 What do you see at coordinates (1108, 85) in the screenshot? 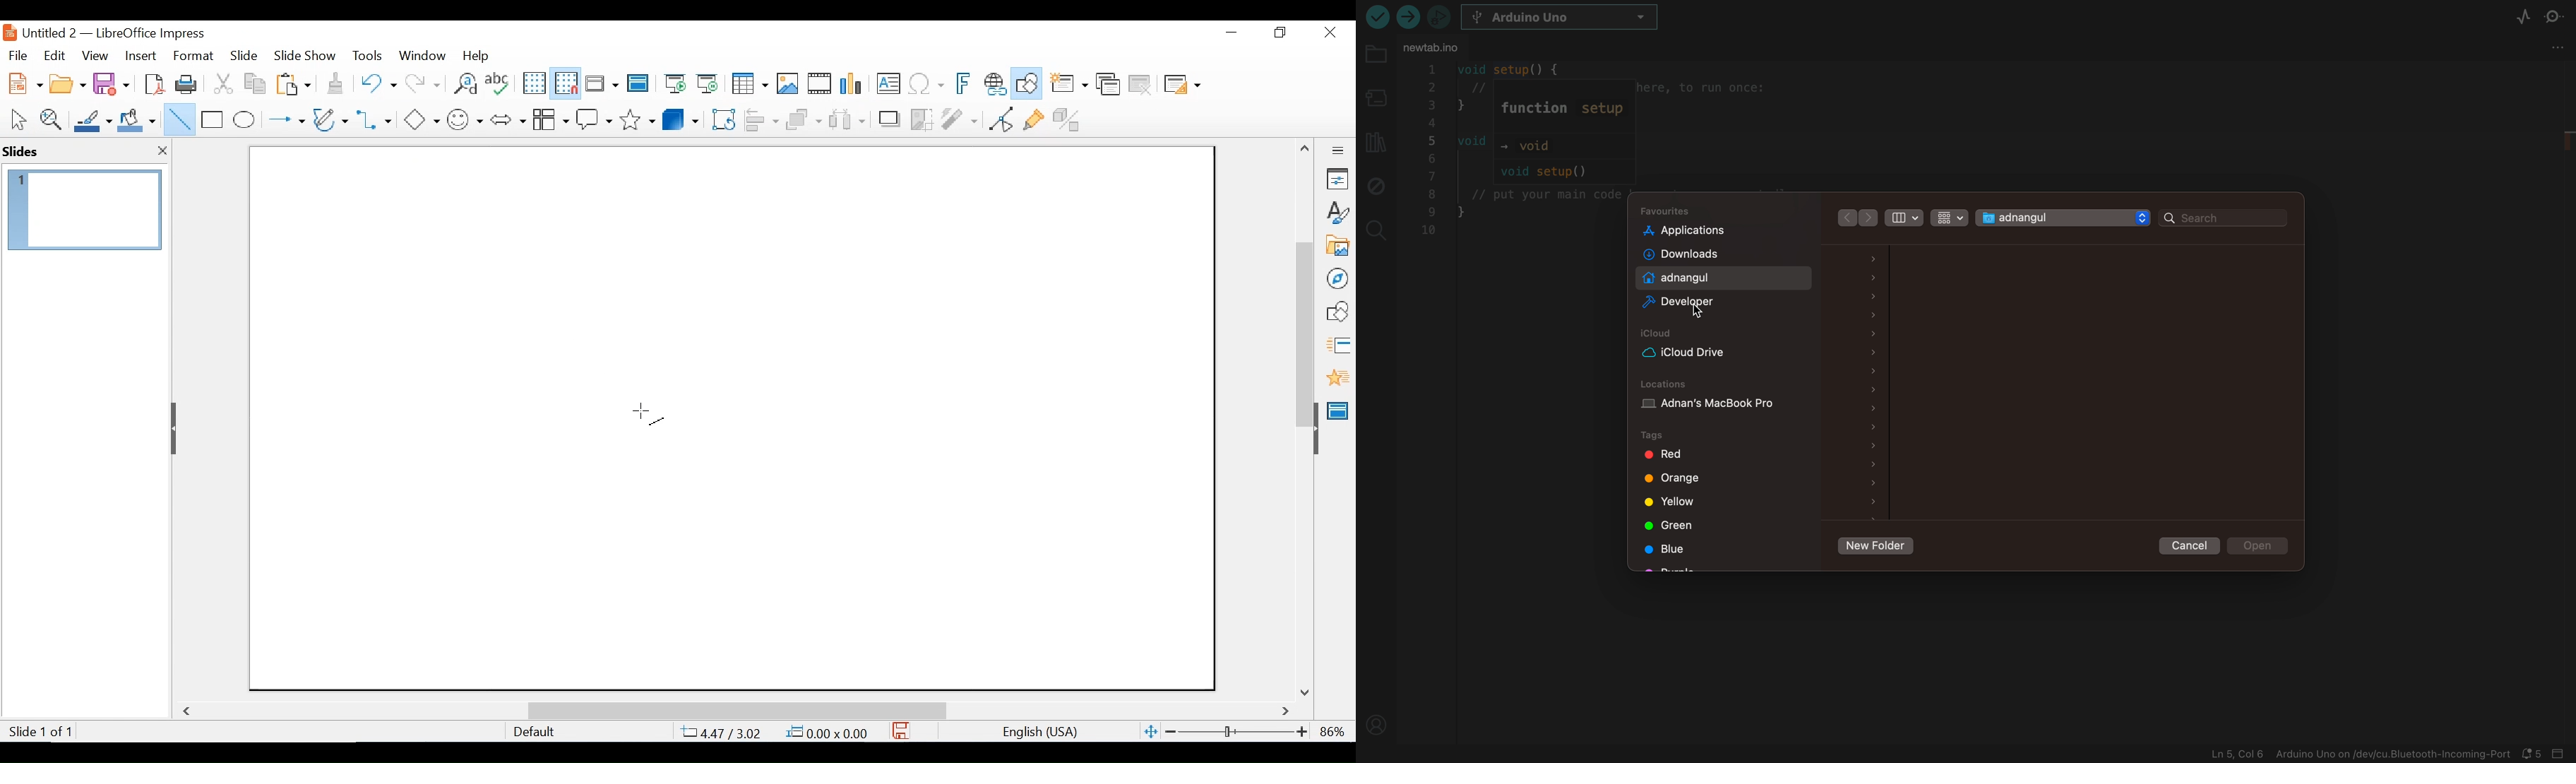
I see `Duplicate slide` at bounding box center [1108, 85].